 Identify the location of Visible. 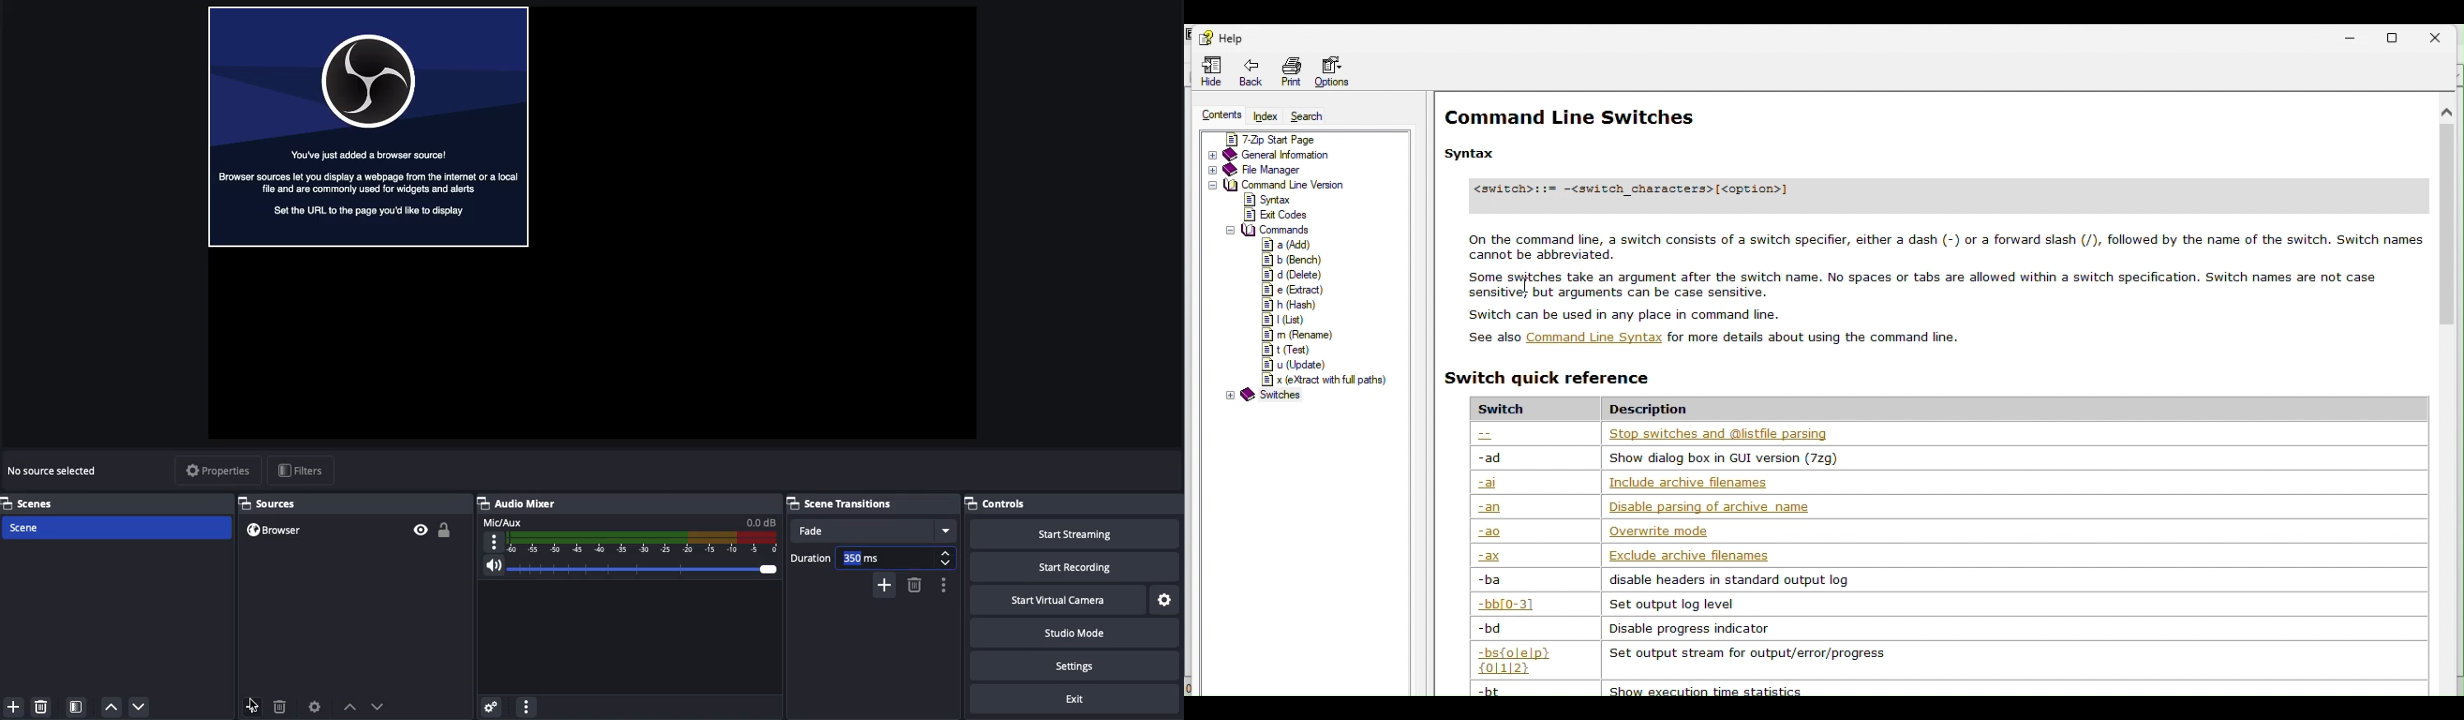
(420, 531).